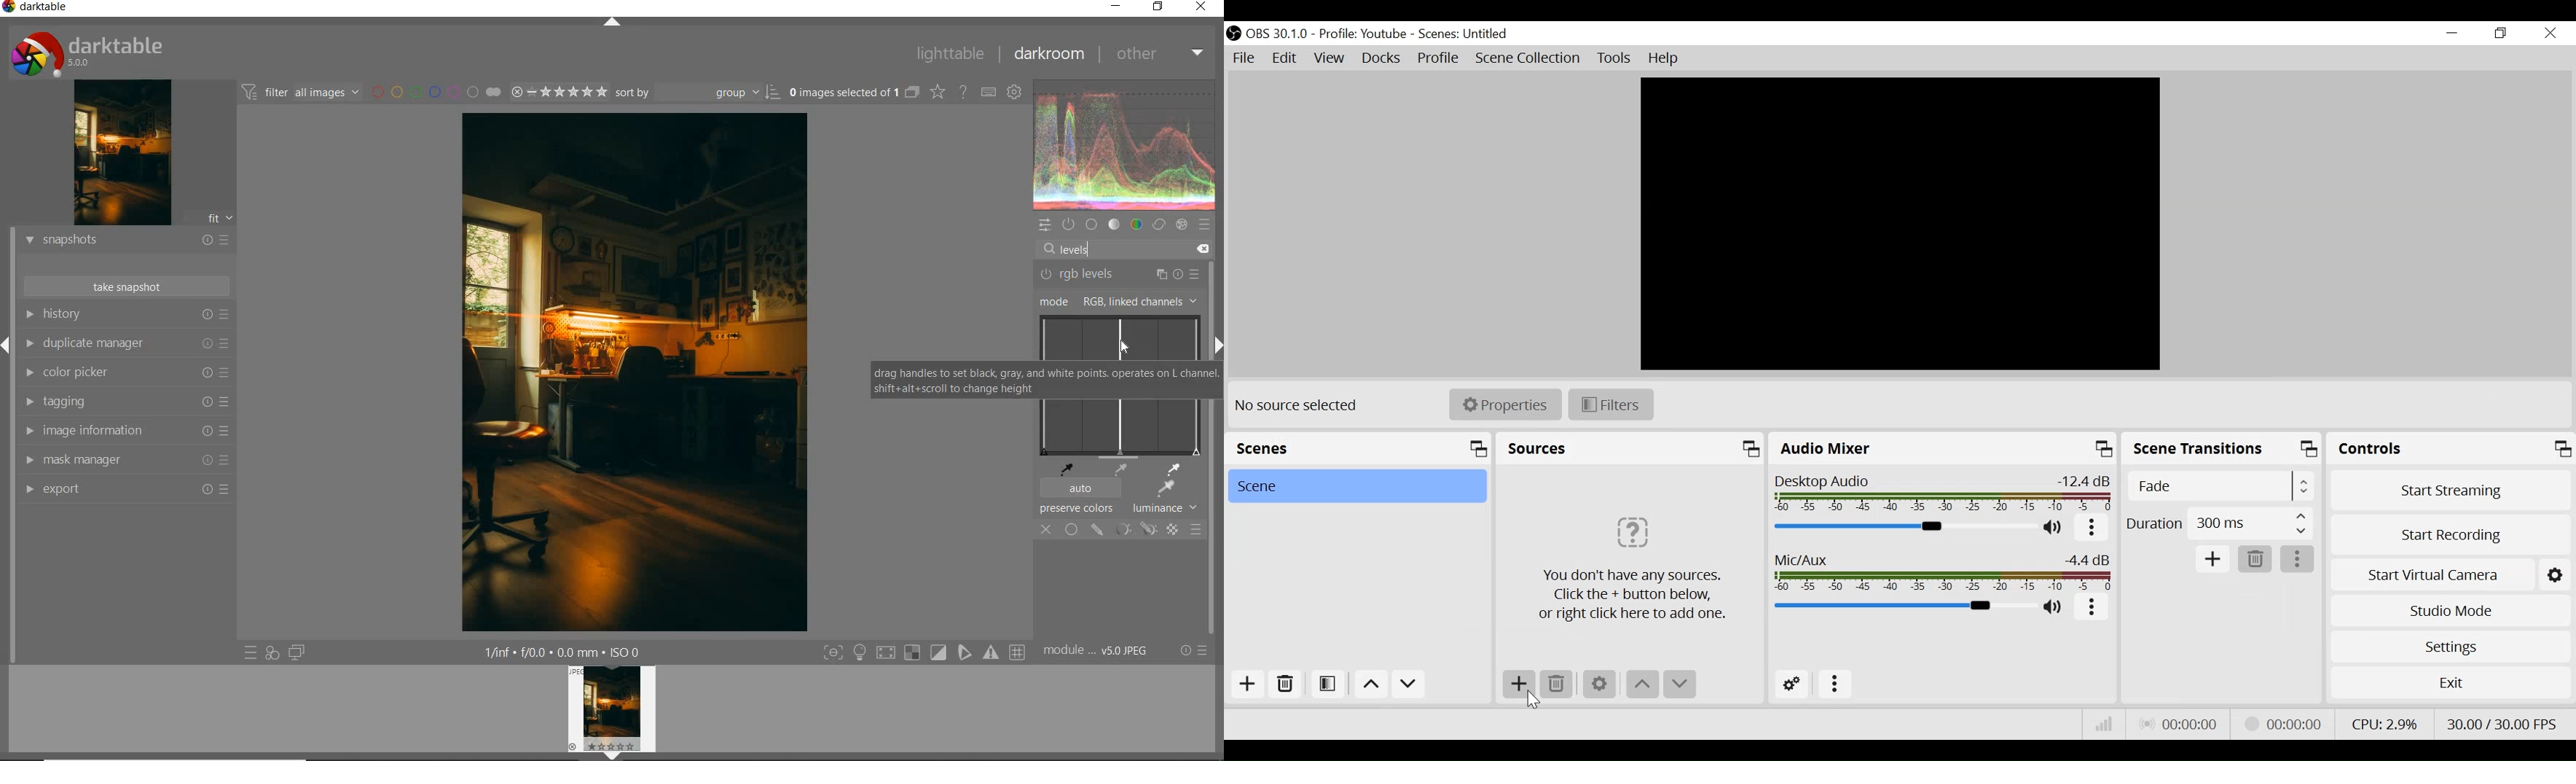 The image size is (2576, 784). I want to click on Open Scene Filter, so click(1326, 682).